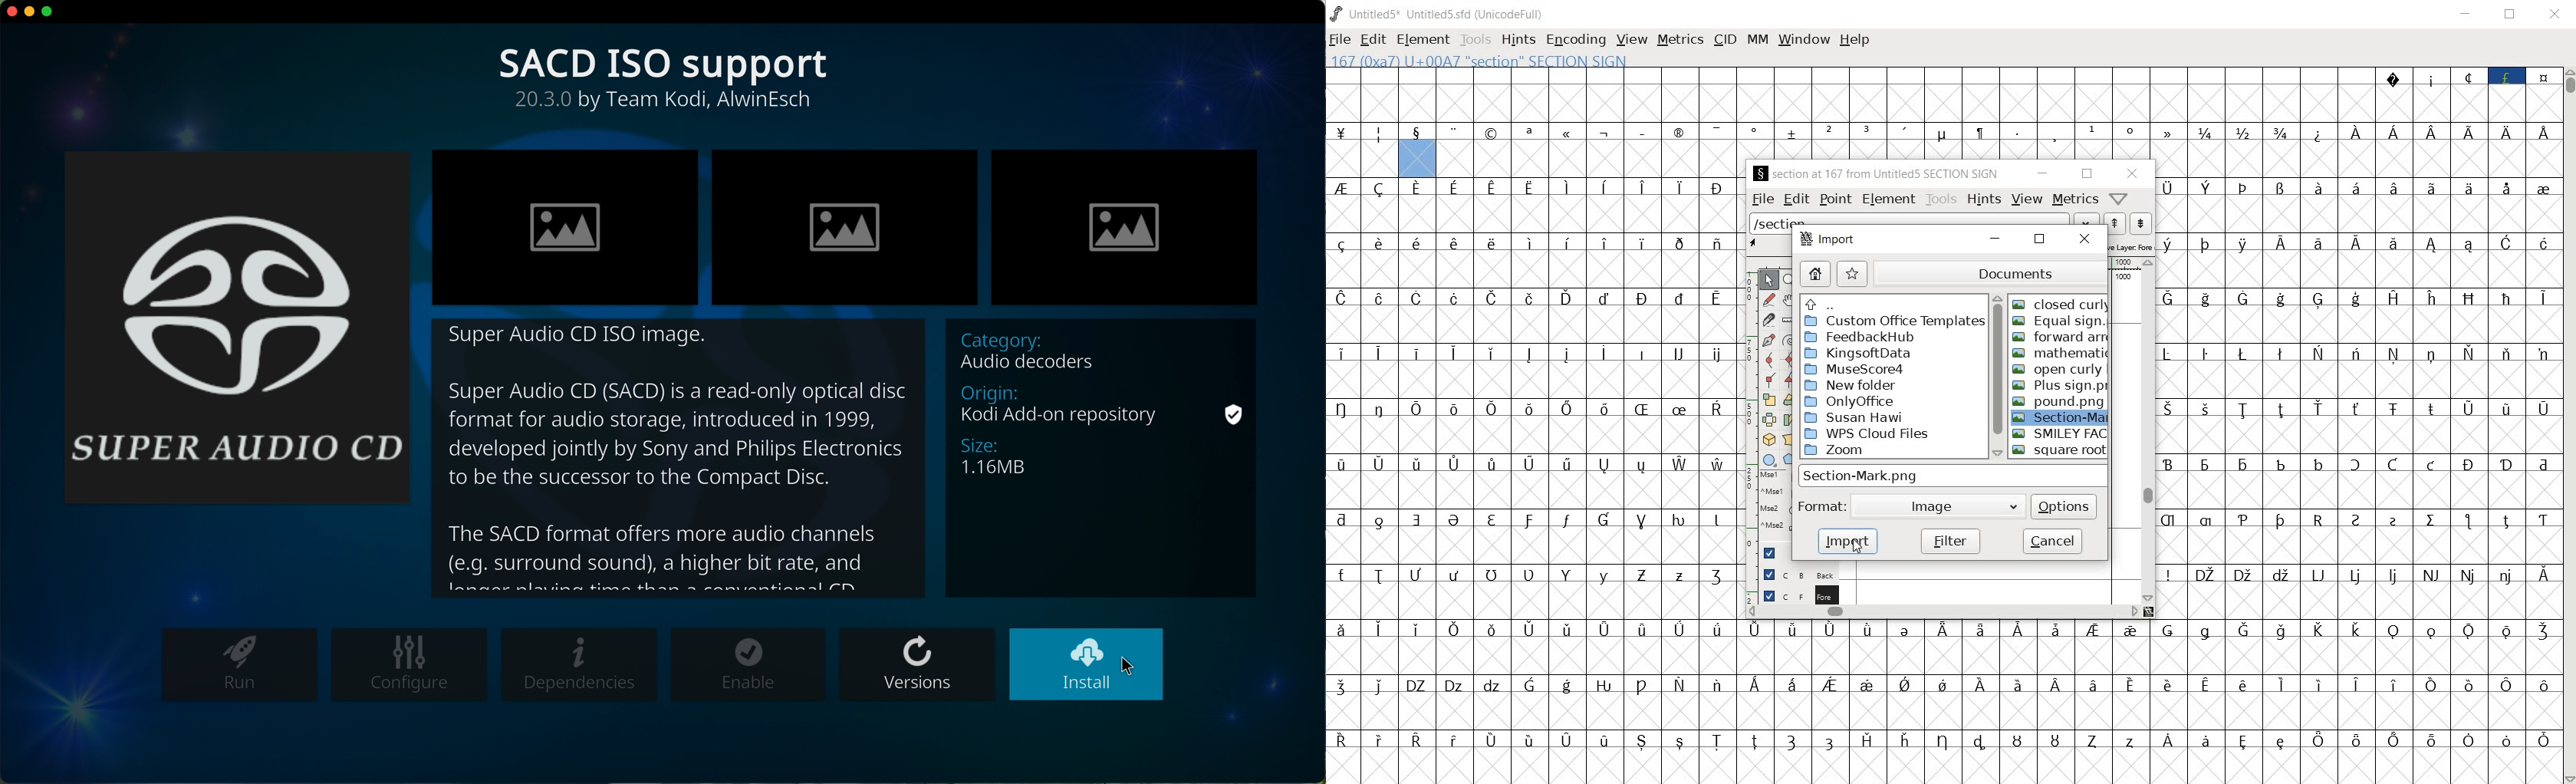 The height and width of the screenshot is (784, 2576). What do you see at coordinates (1533, 489) in the screenshot?
I see `empty cells` at bounding box center [1533, 489].